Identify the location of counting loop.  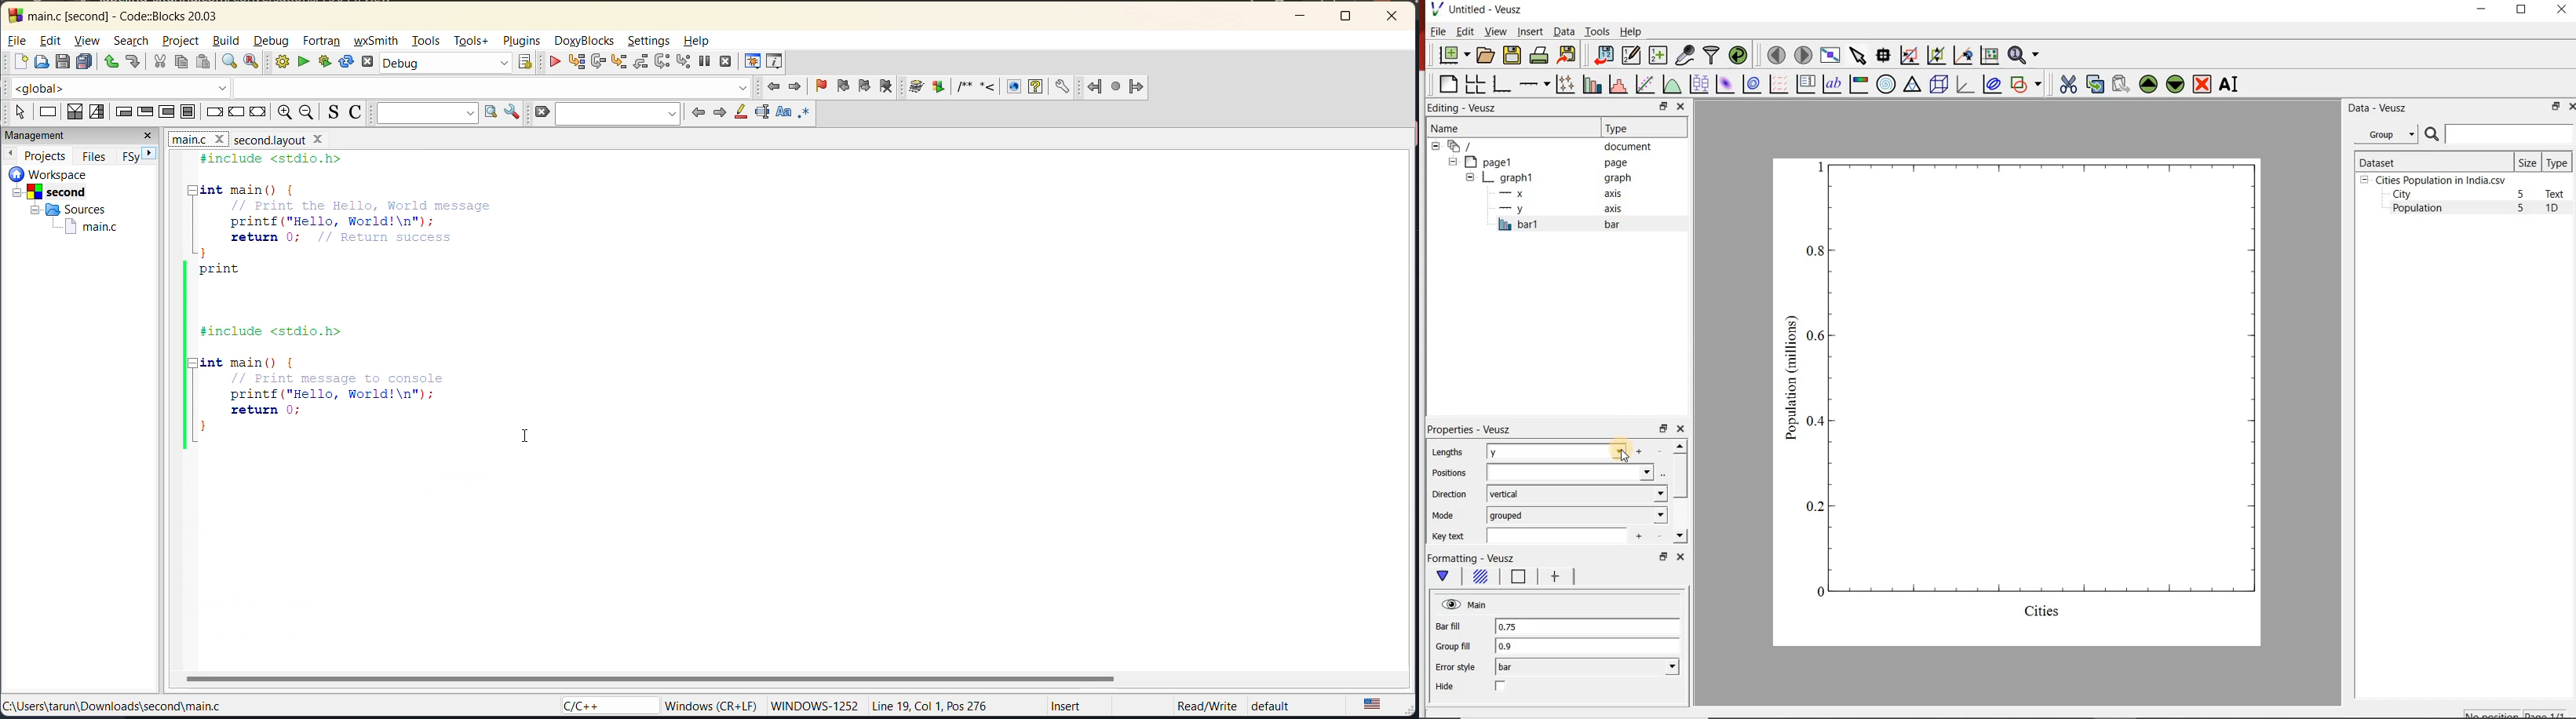
(166, 112).